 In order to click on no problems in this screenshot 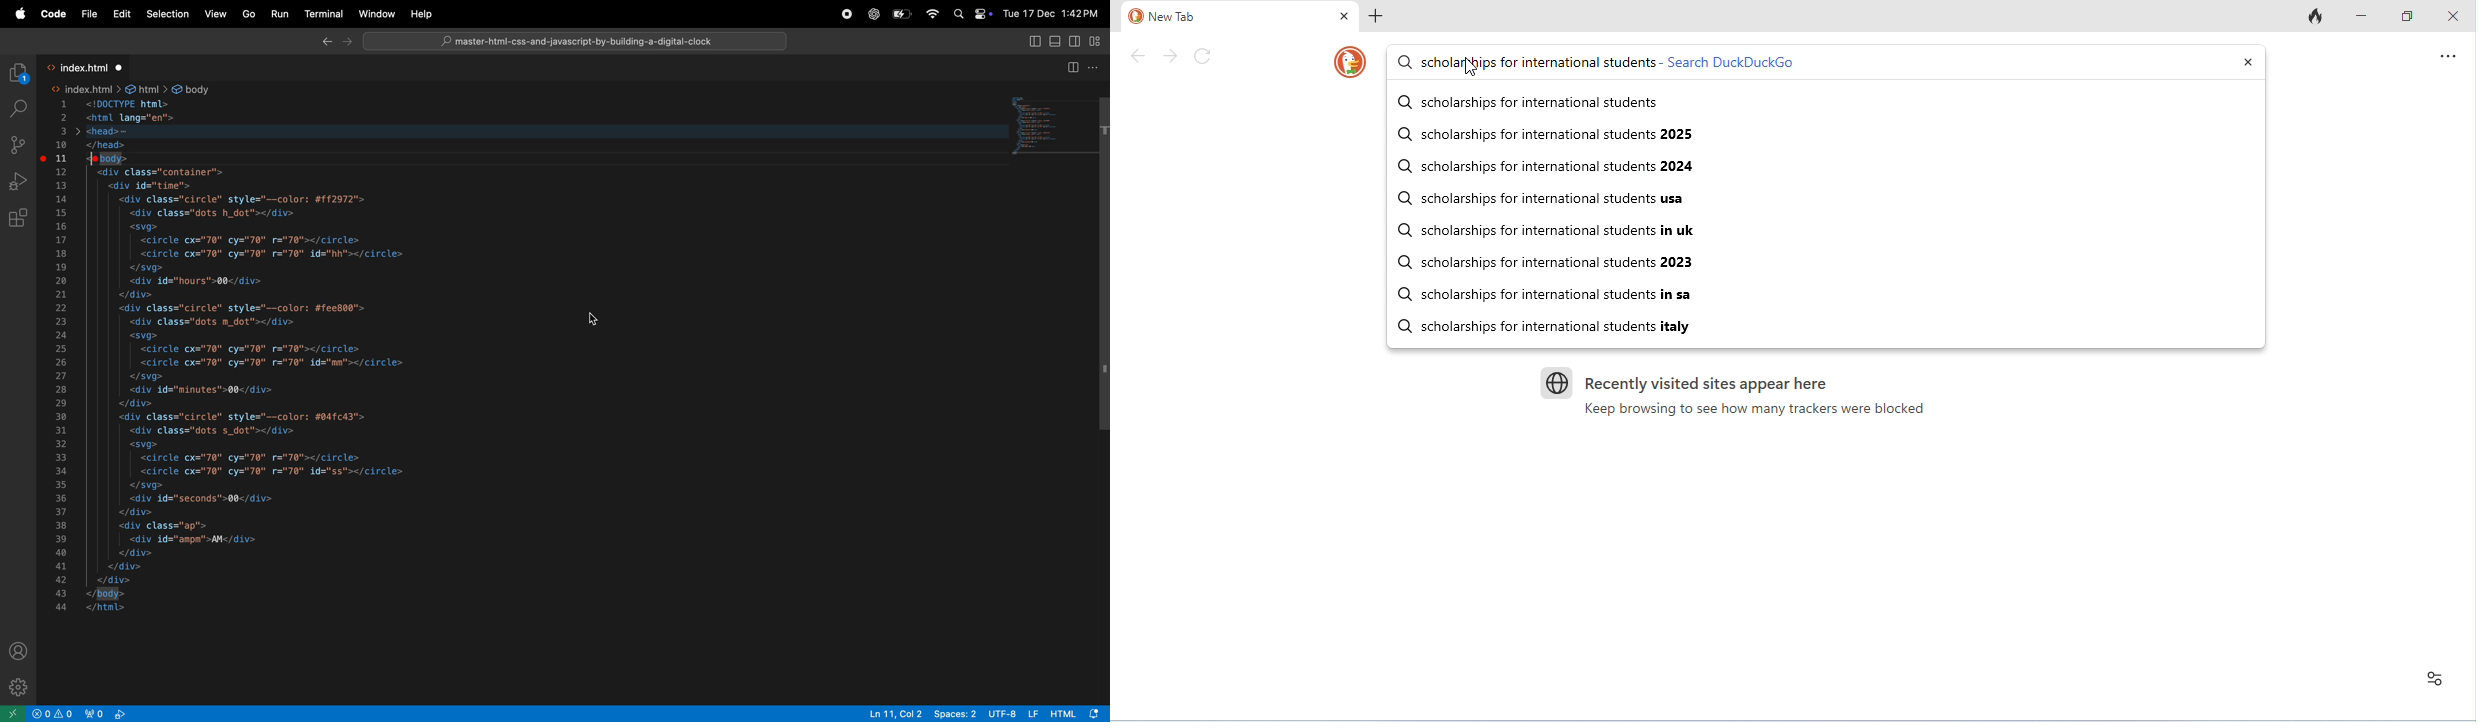, I will do `click(54, 714)`.